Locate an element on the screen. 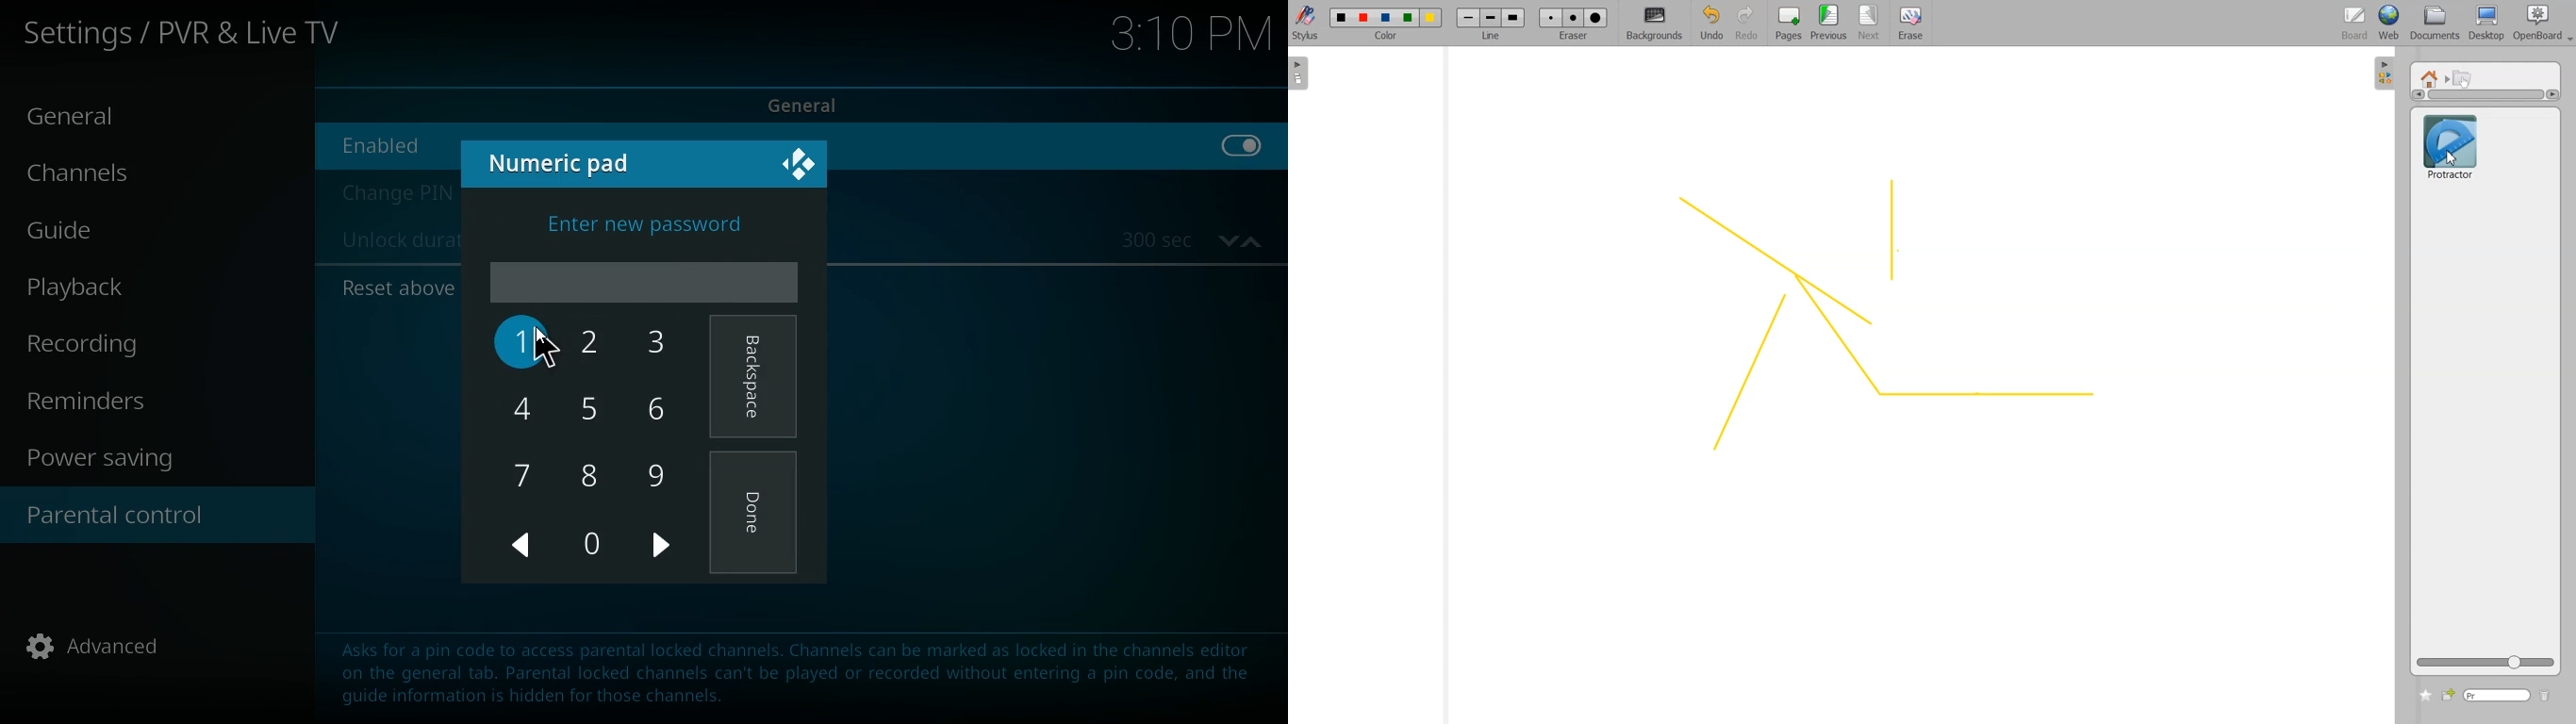 The width and height of the screenshot is (2576, 728). cursor is located at coordinates (547, 351).